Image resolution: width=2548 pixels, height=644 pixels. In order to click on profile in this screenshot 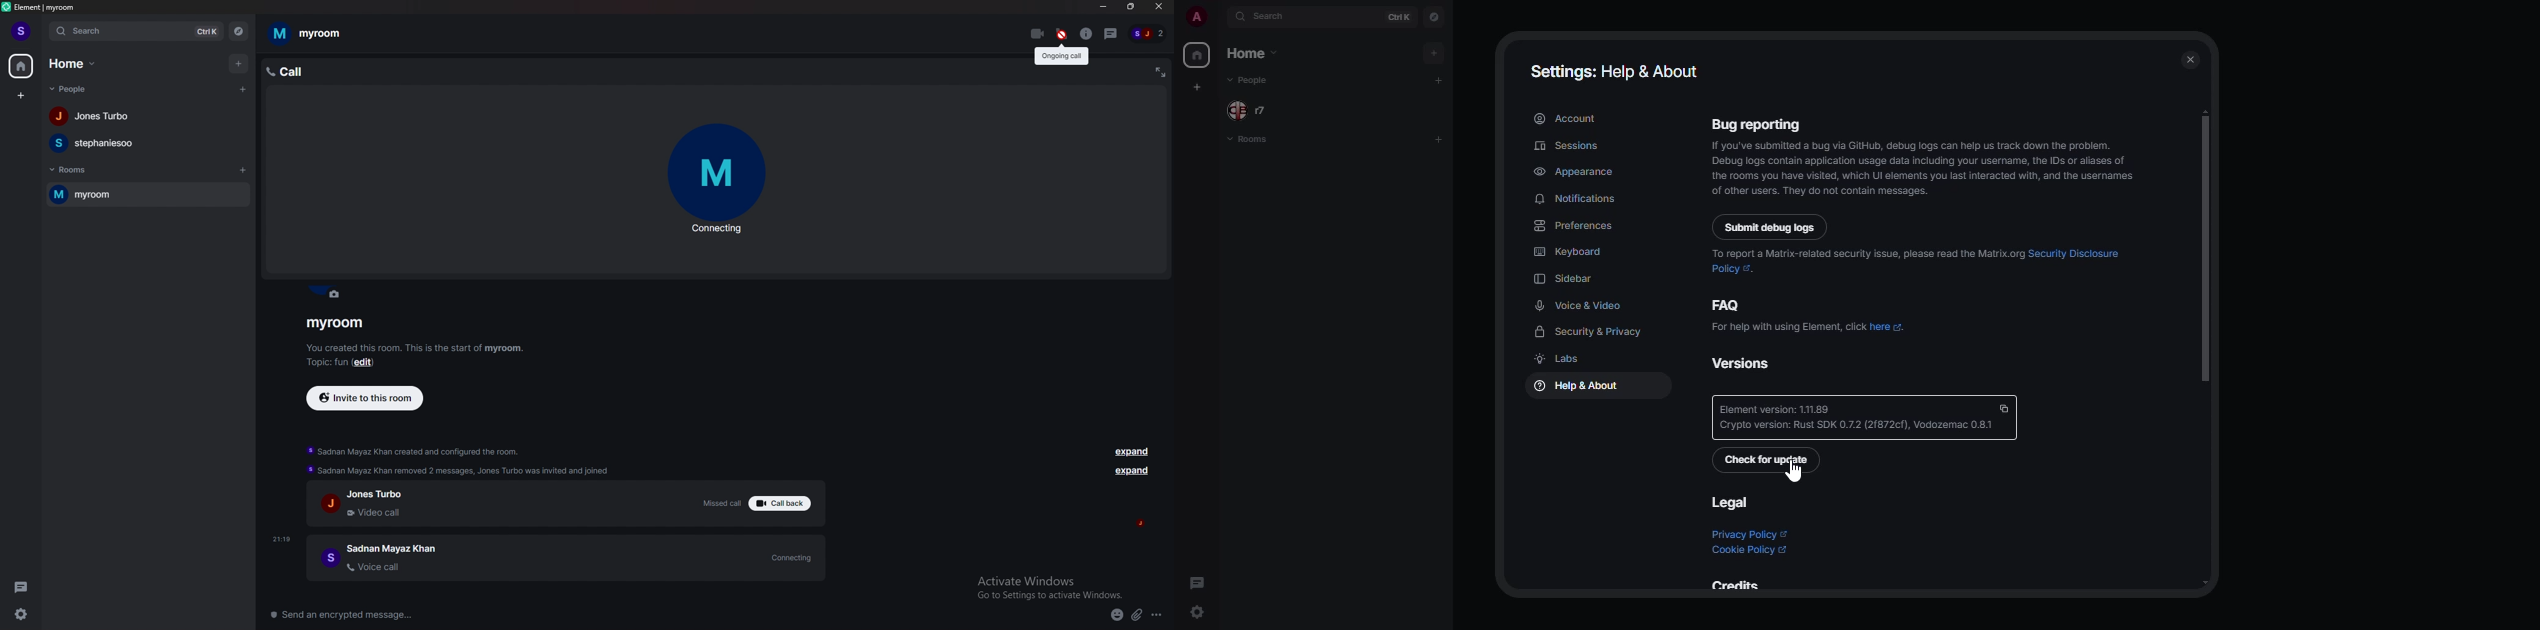, I will do `click(23, 31)`.